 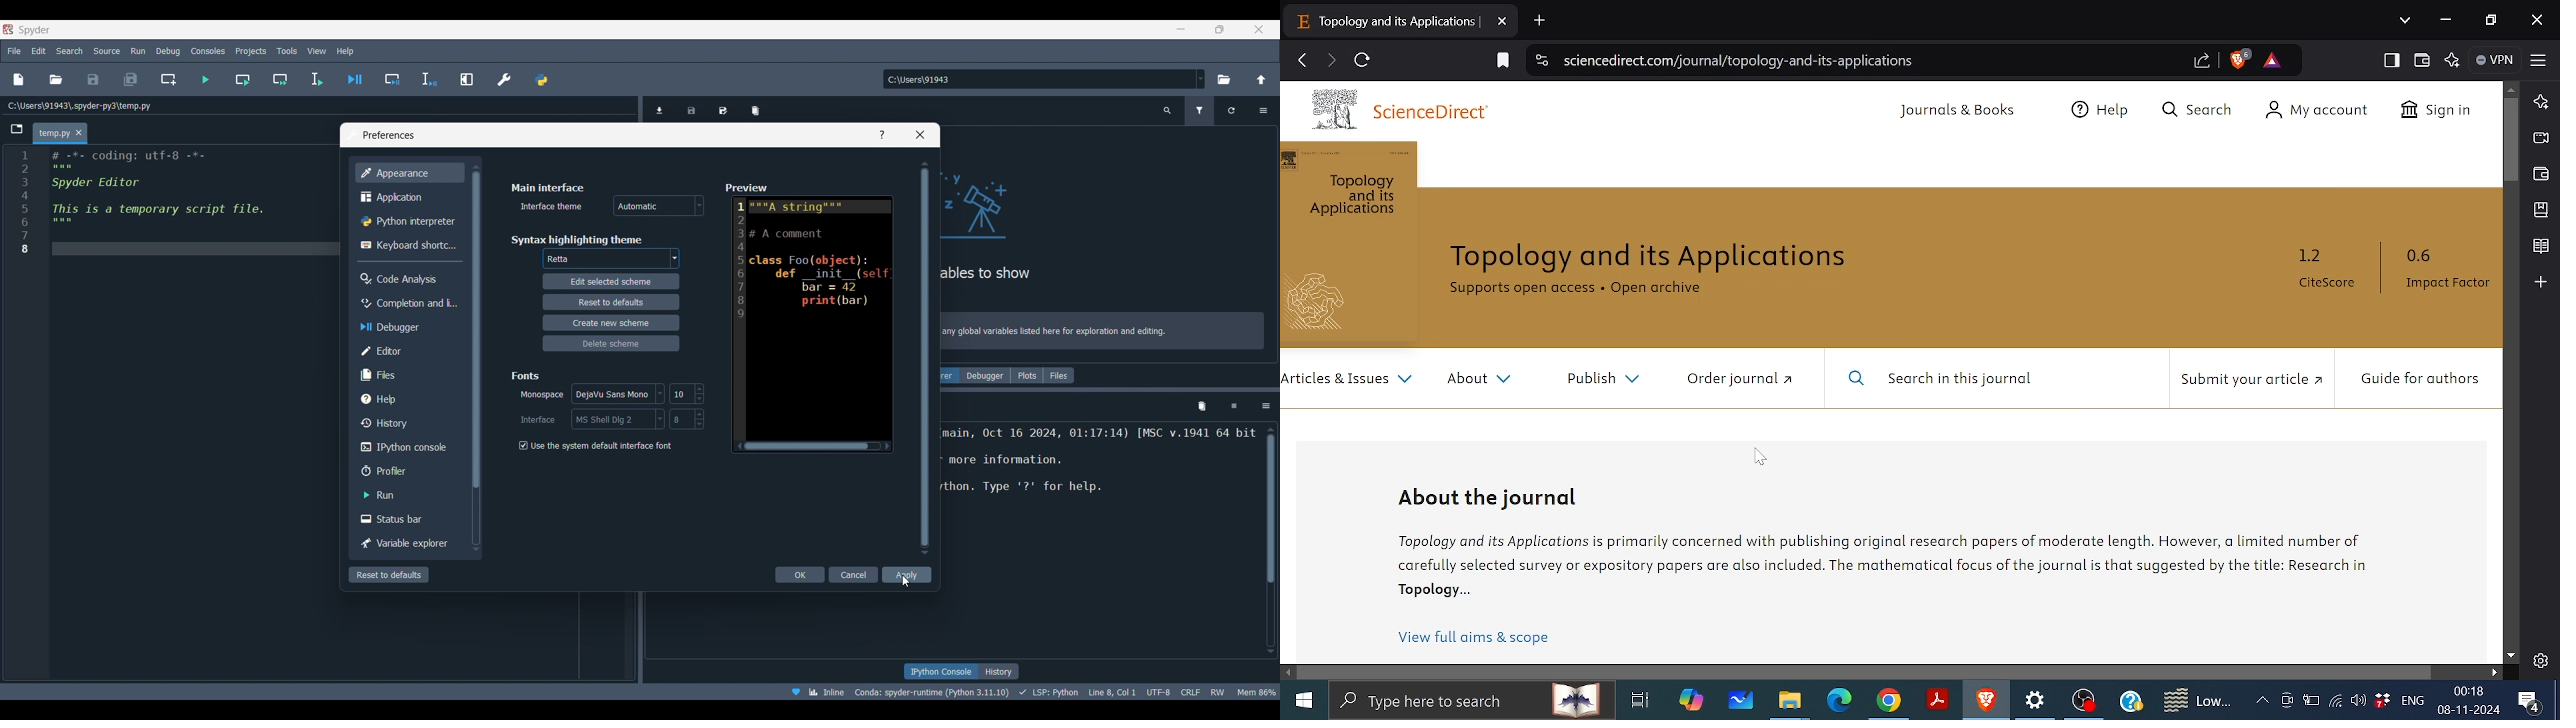 I want to click on Indicates Monospace settings, so click(x=542, y=395).